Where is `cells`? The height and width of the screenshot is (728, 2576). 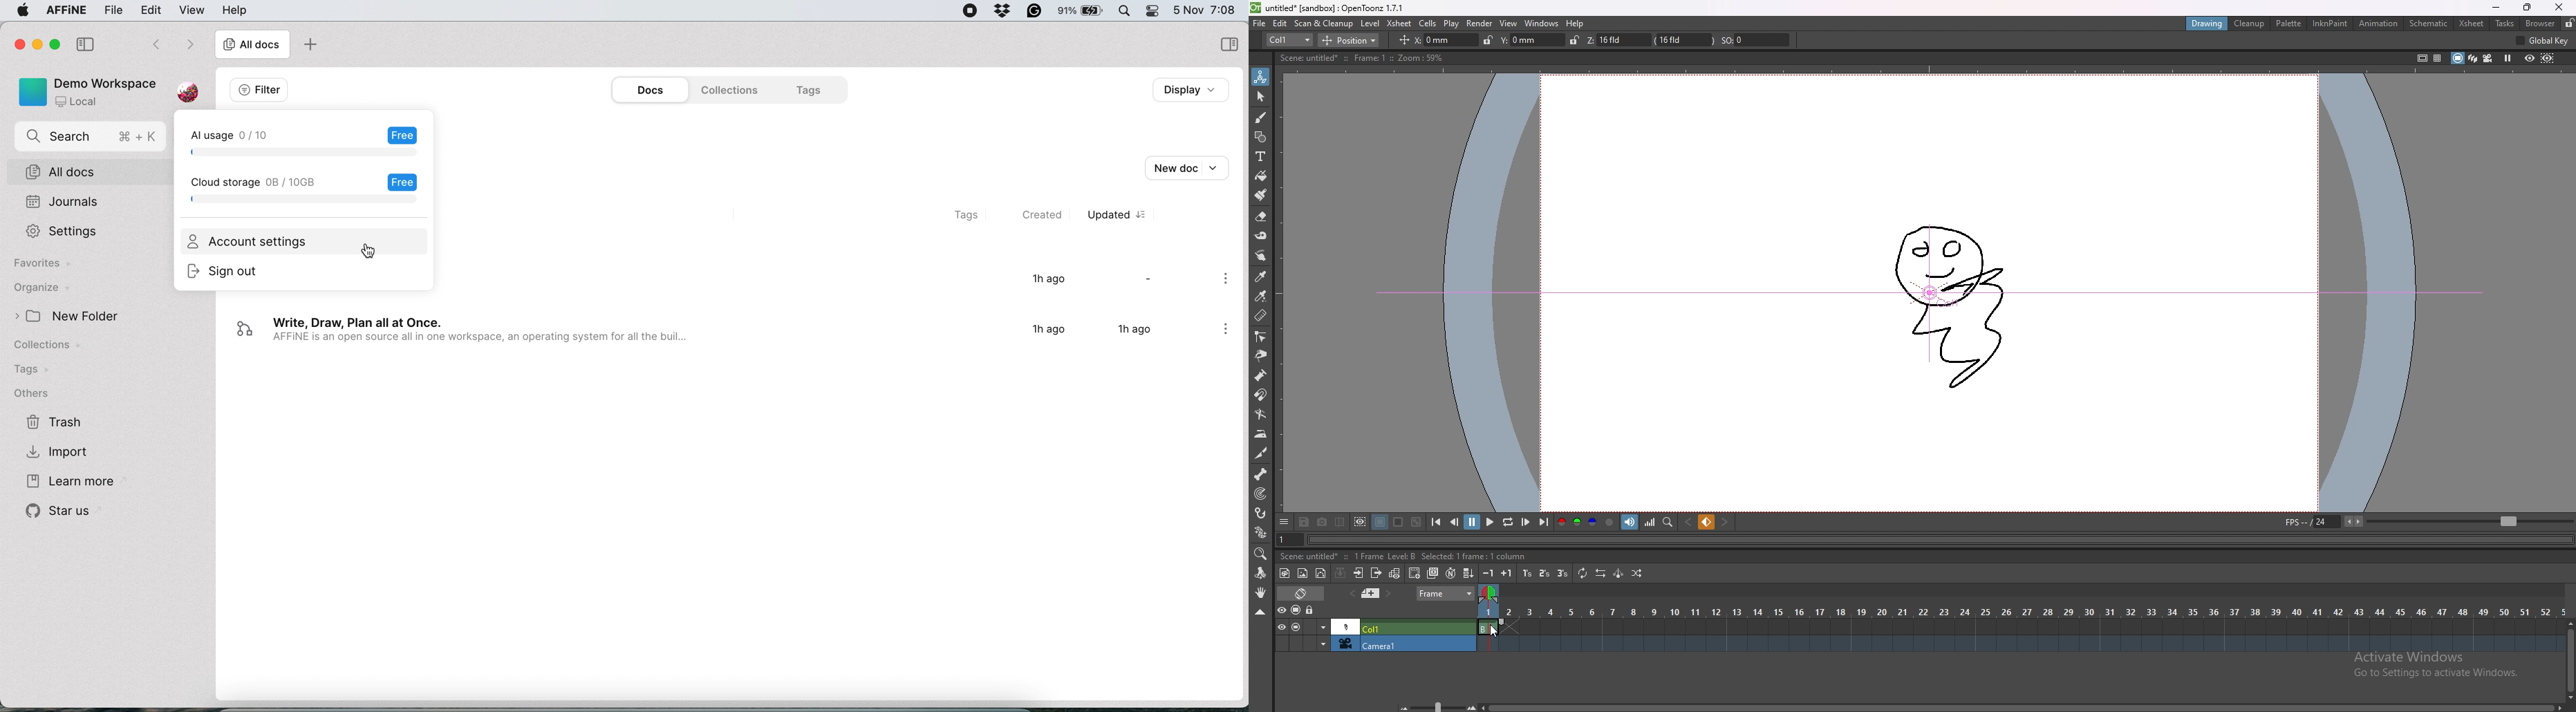
cells is located at coordinates (1428, 23).